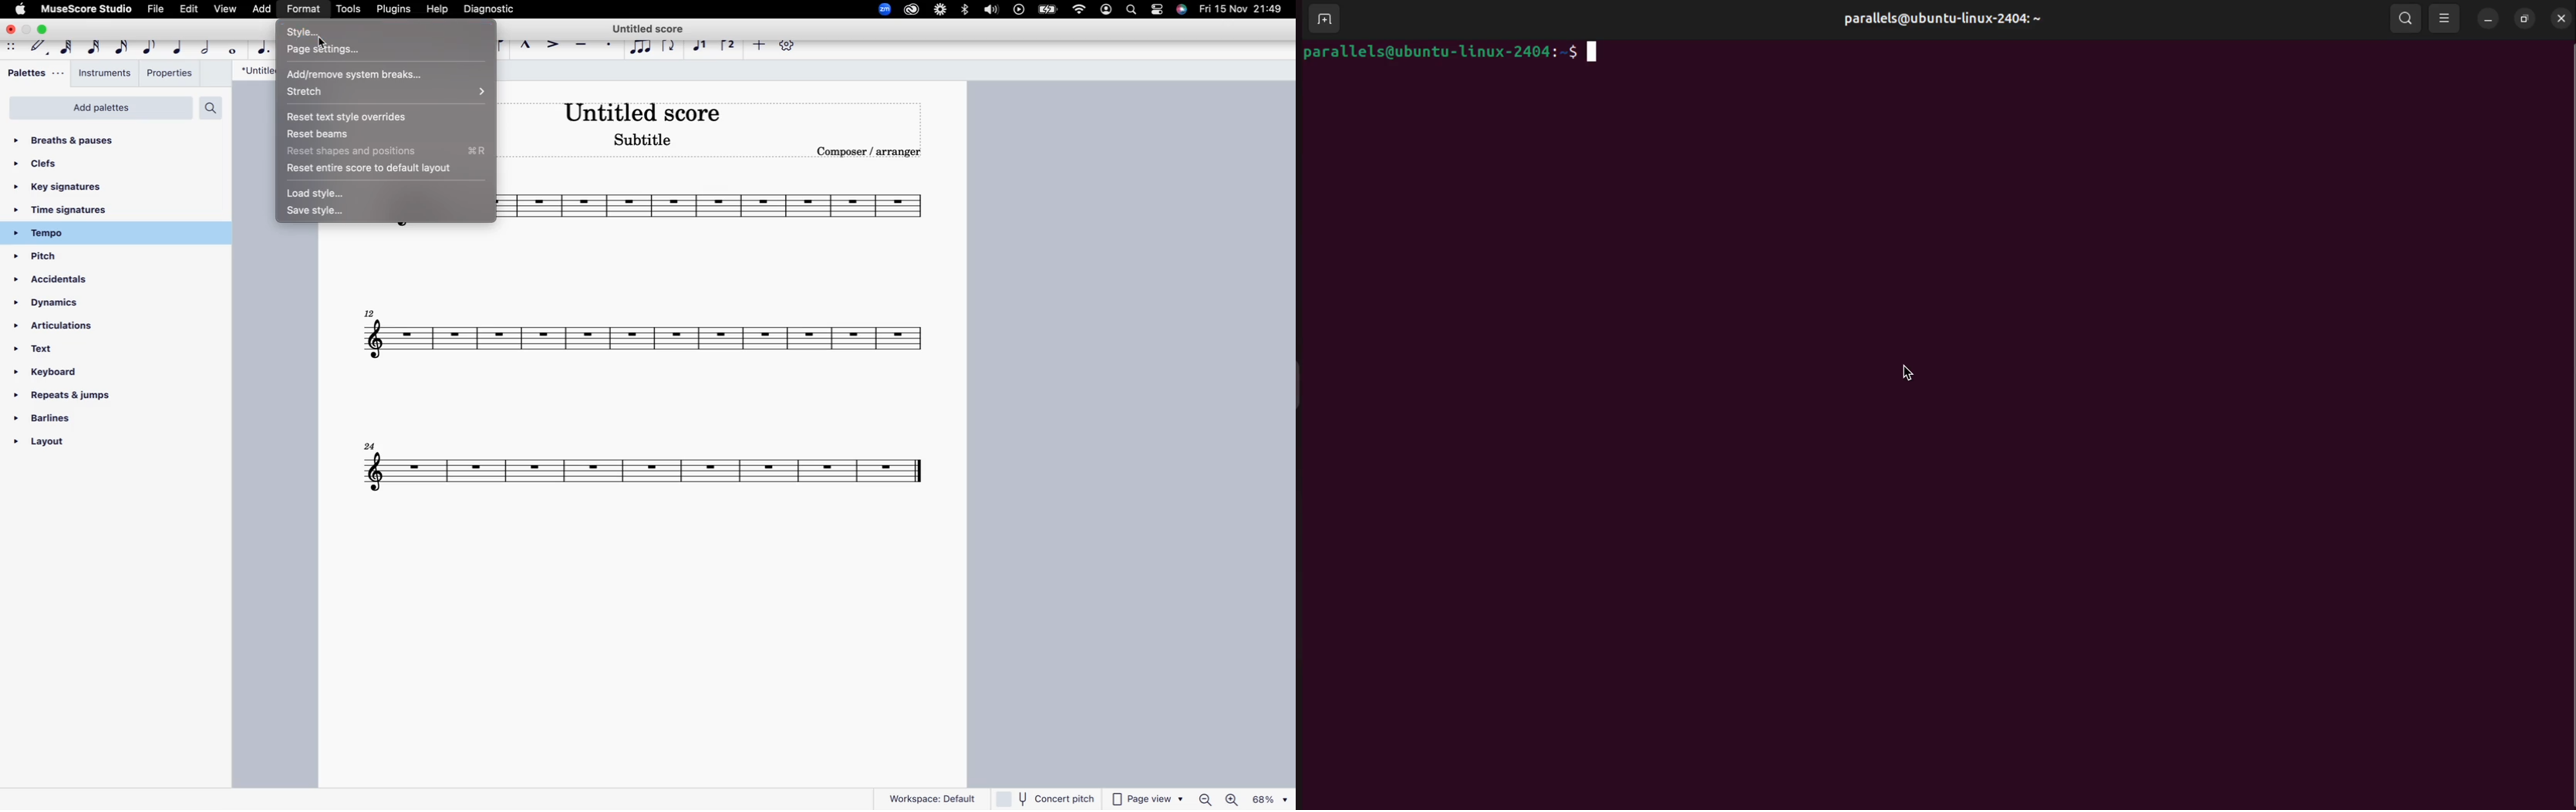 The image size is (2576, 812). What do you see at coordinates (649, 474) in the screenshot?
I see `score` at bounding box center [649, 474].